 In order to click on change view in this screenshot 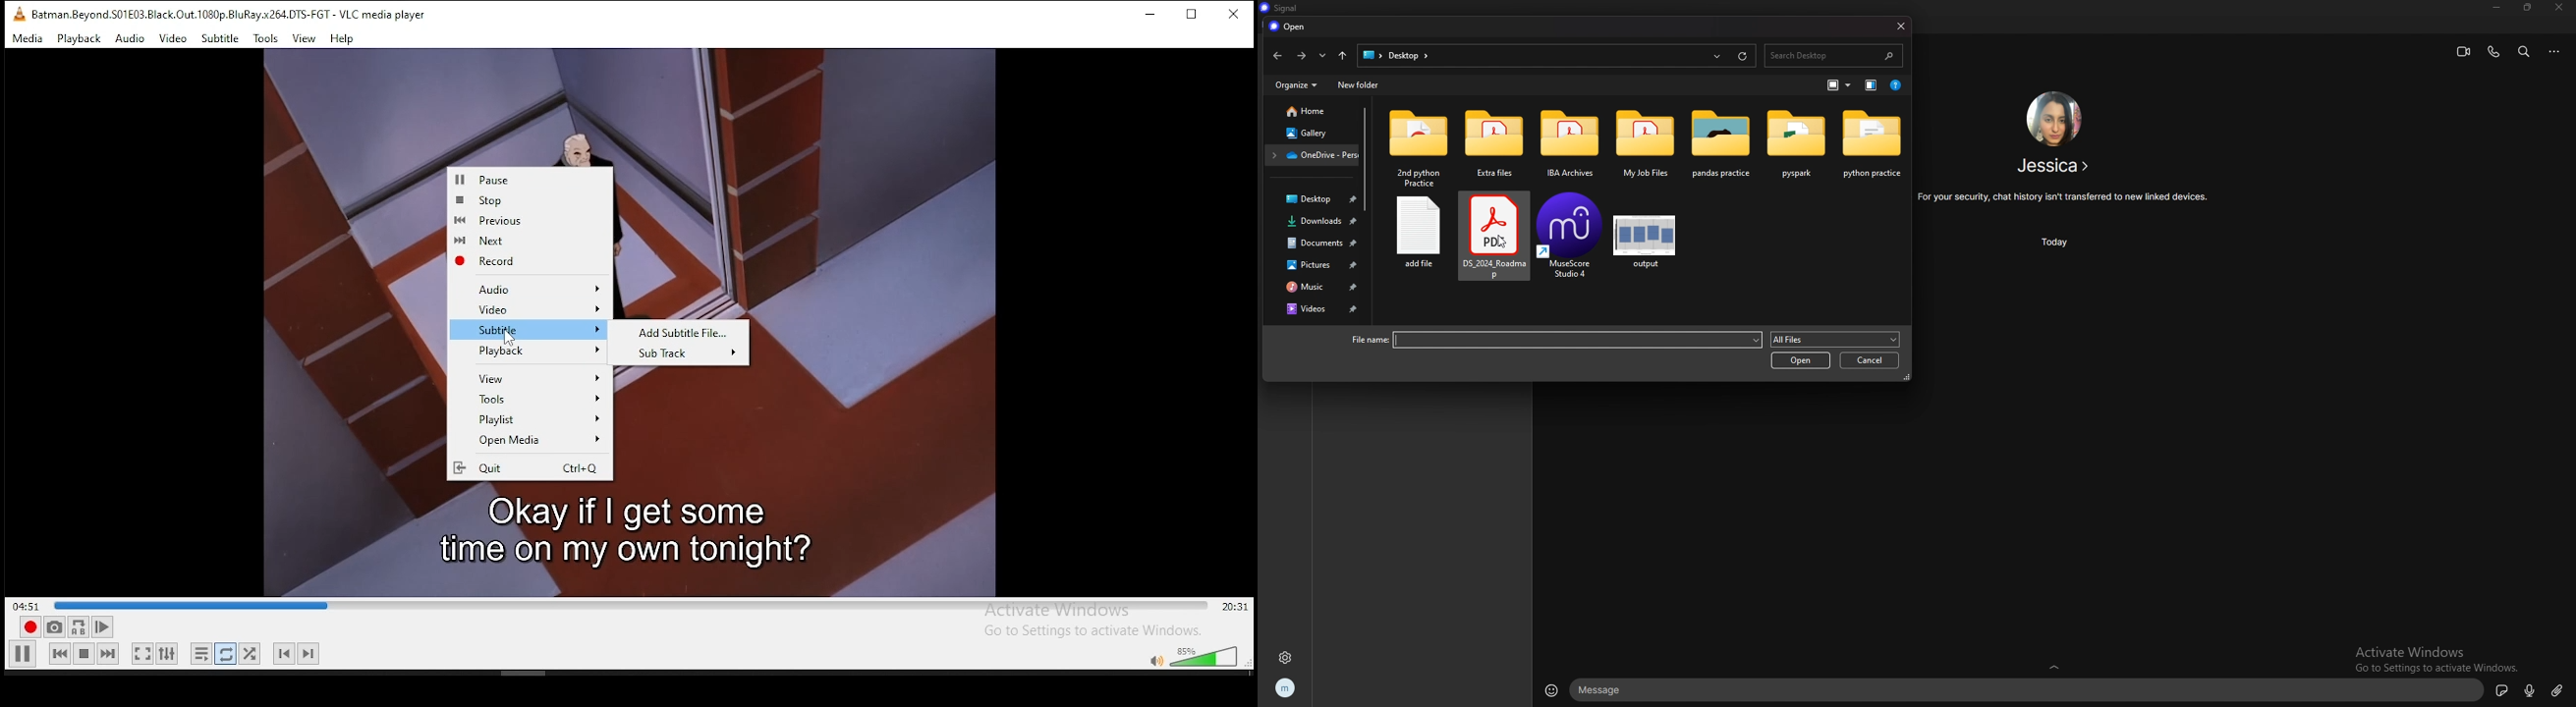, I will do `click(1841, 85)`.